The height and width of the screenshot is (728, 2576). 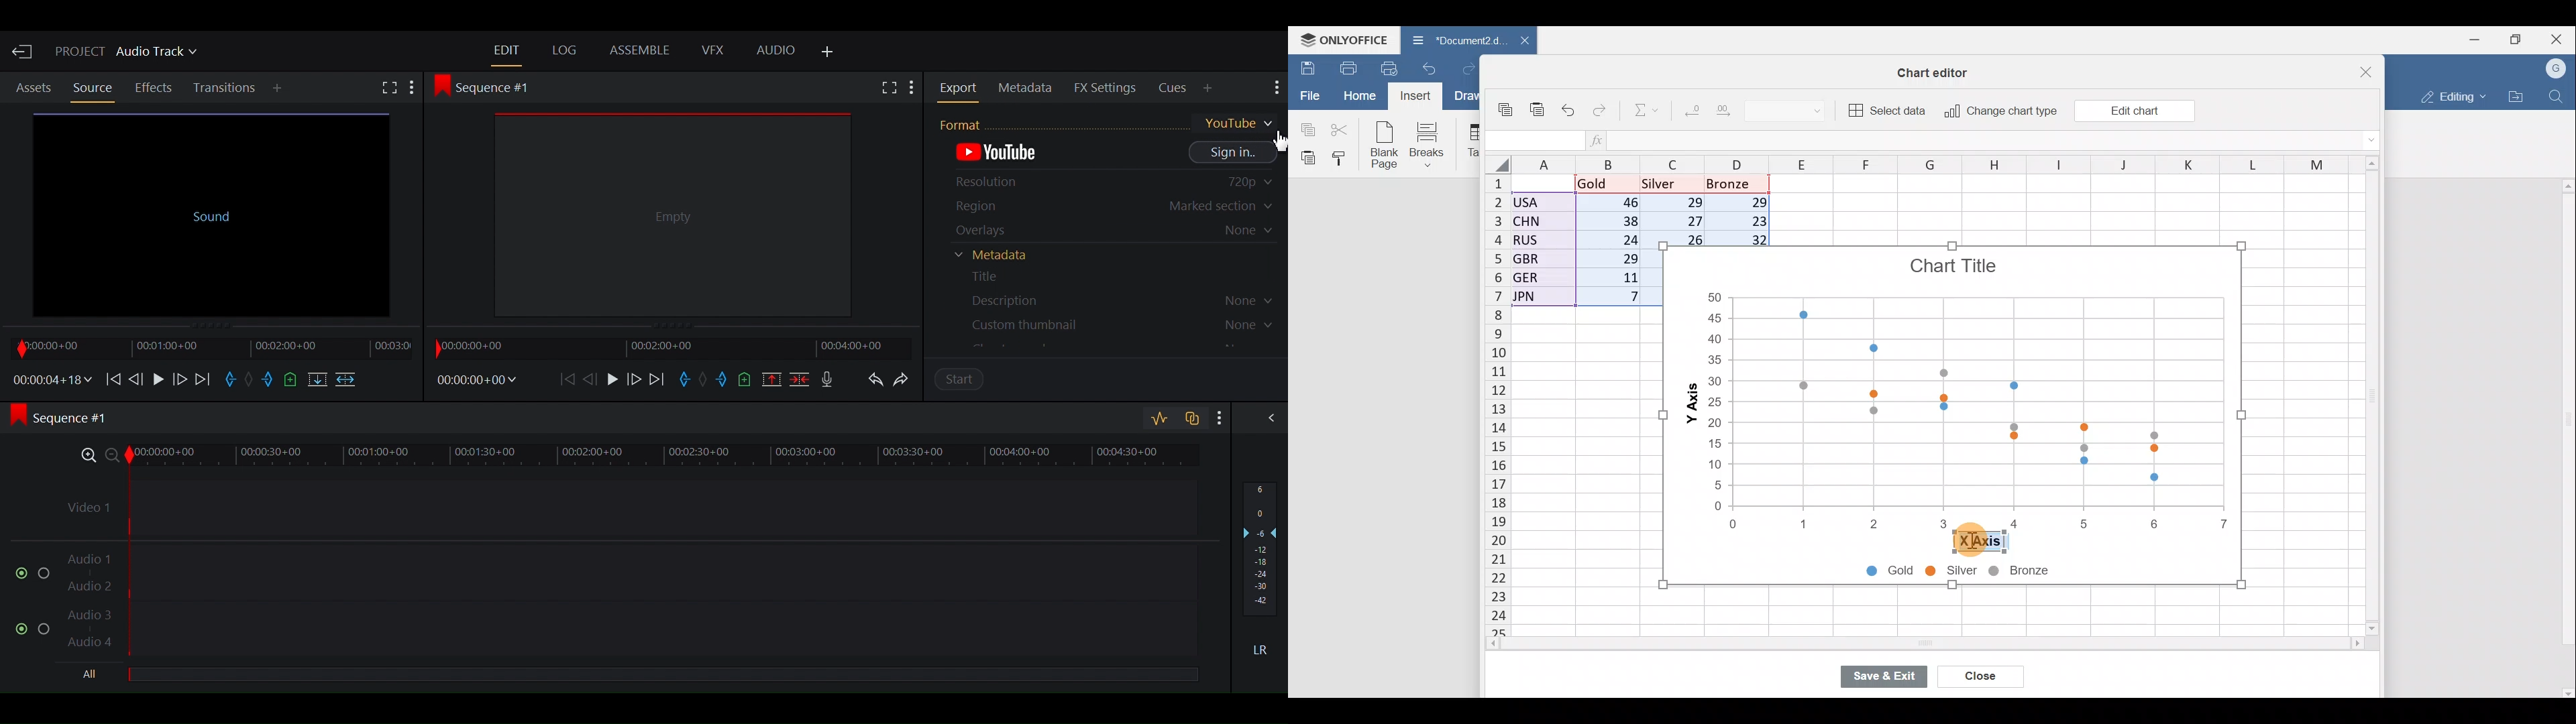 I want to click on Sequence #1, so click(x=488, y=86).